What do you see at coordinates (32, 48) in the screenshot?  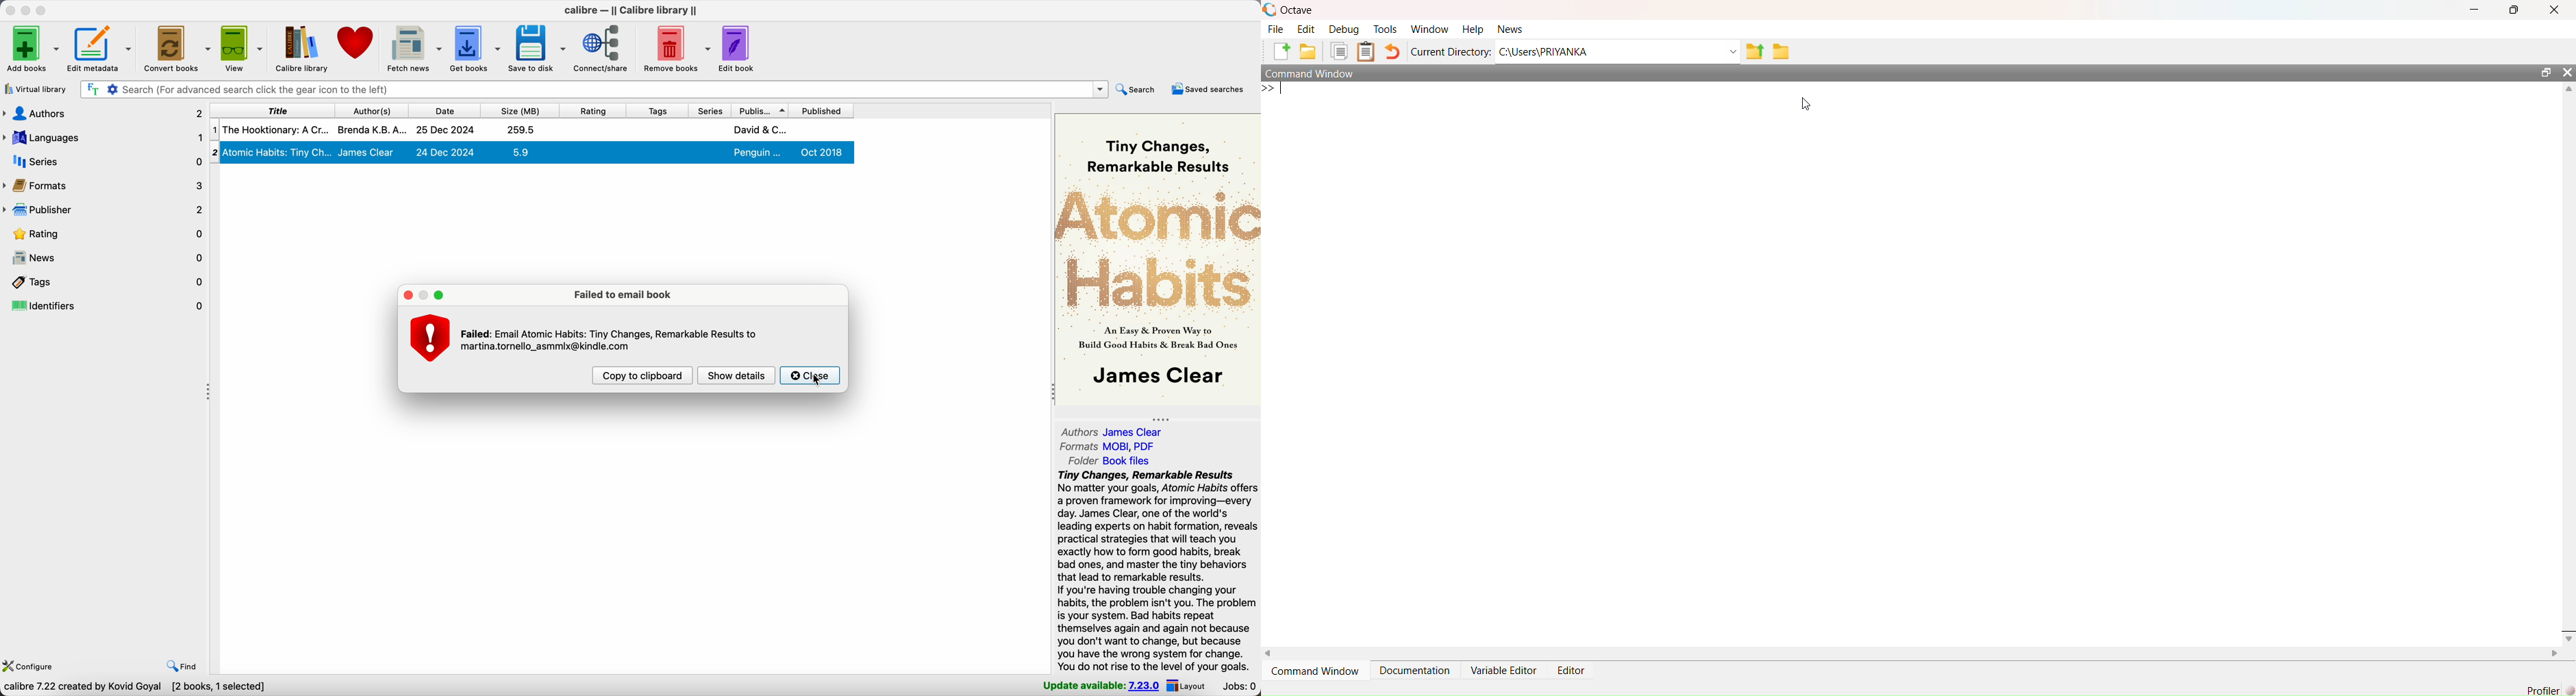 I see `Add books` at bounding box center [32, 48].